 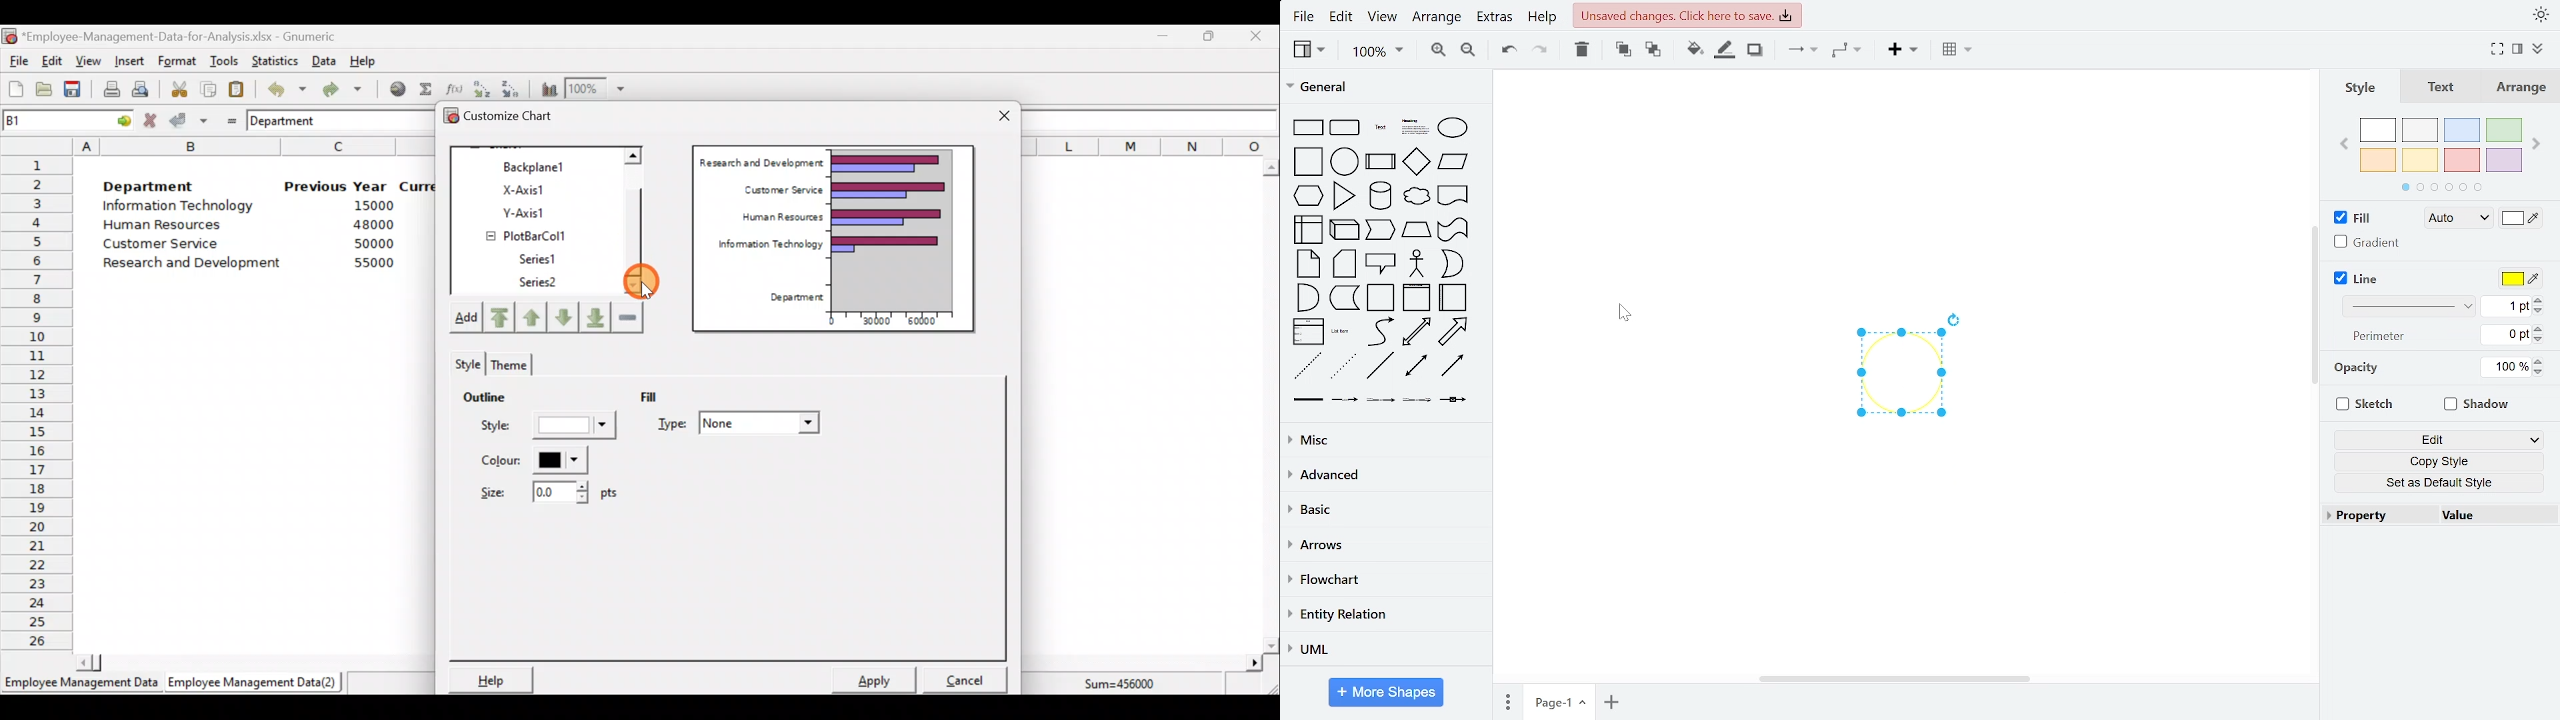 I want to click on shadow, so click(x=1757, y=51).